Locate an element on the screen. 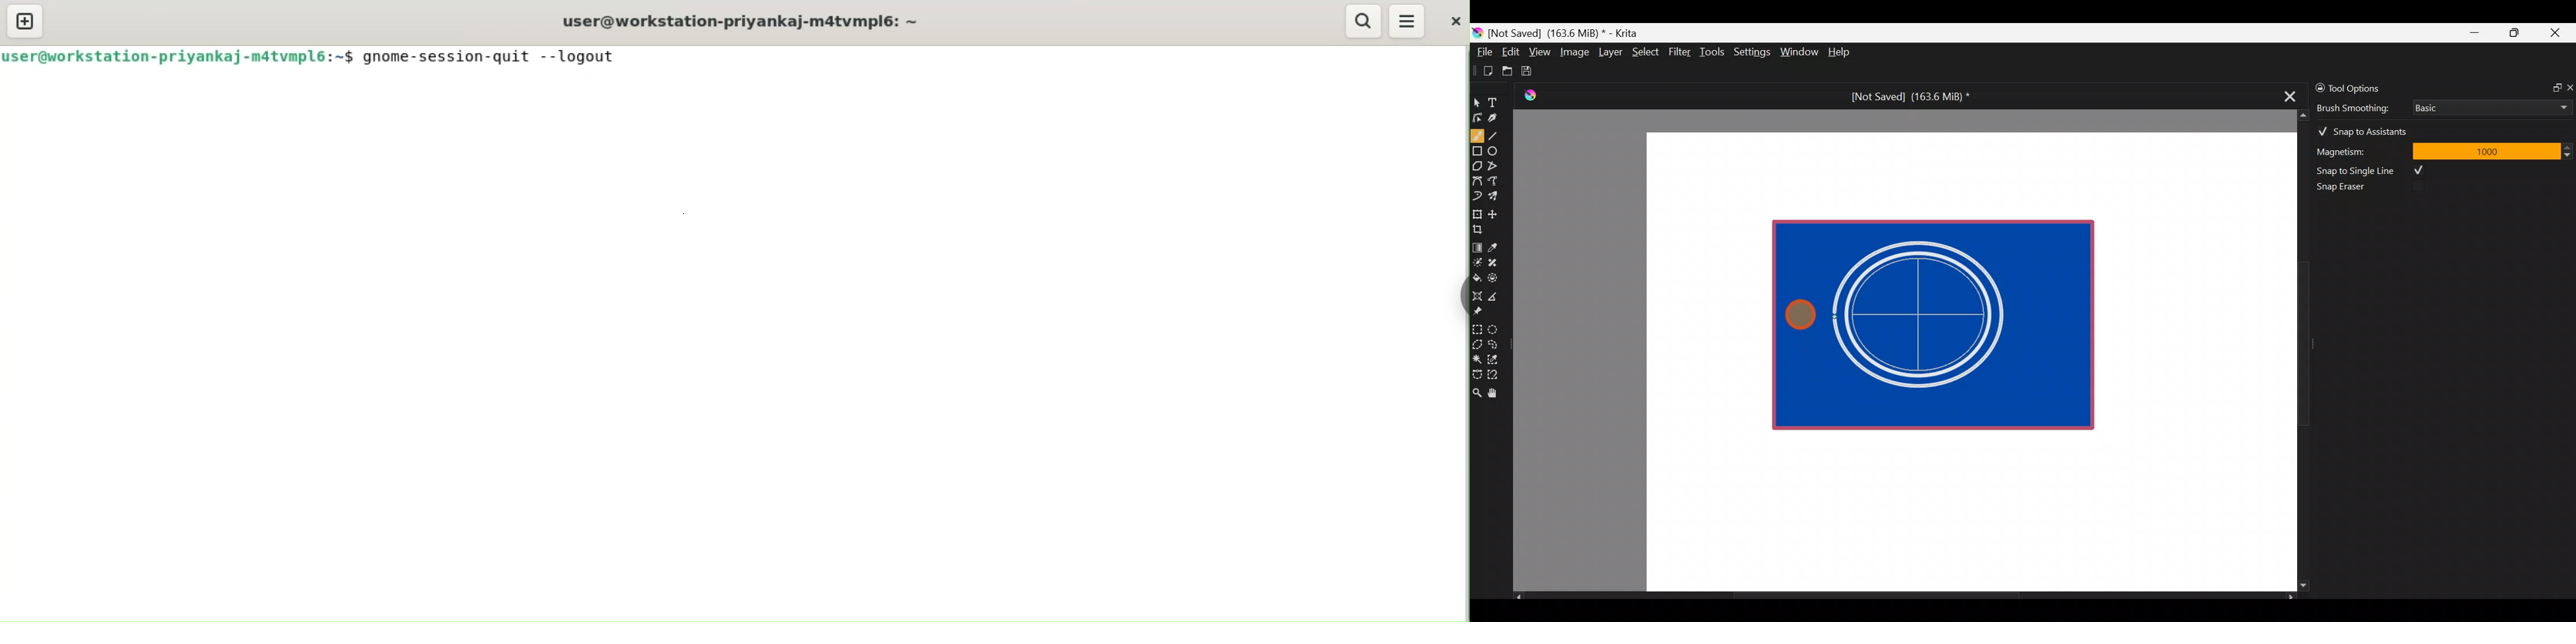 This screenshot has height=644, width=2576. Sample a colour from the image/current layer is located at coordinates (1497, 246).